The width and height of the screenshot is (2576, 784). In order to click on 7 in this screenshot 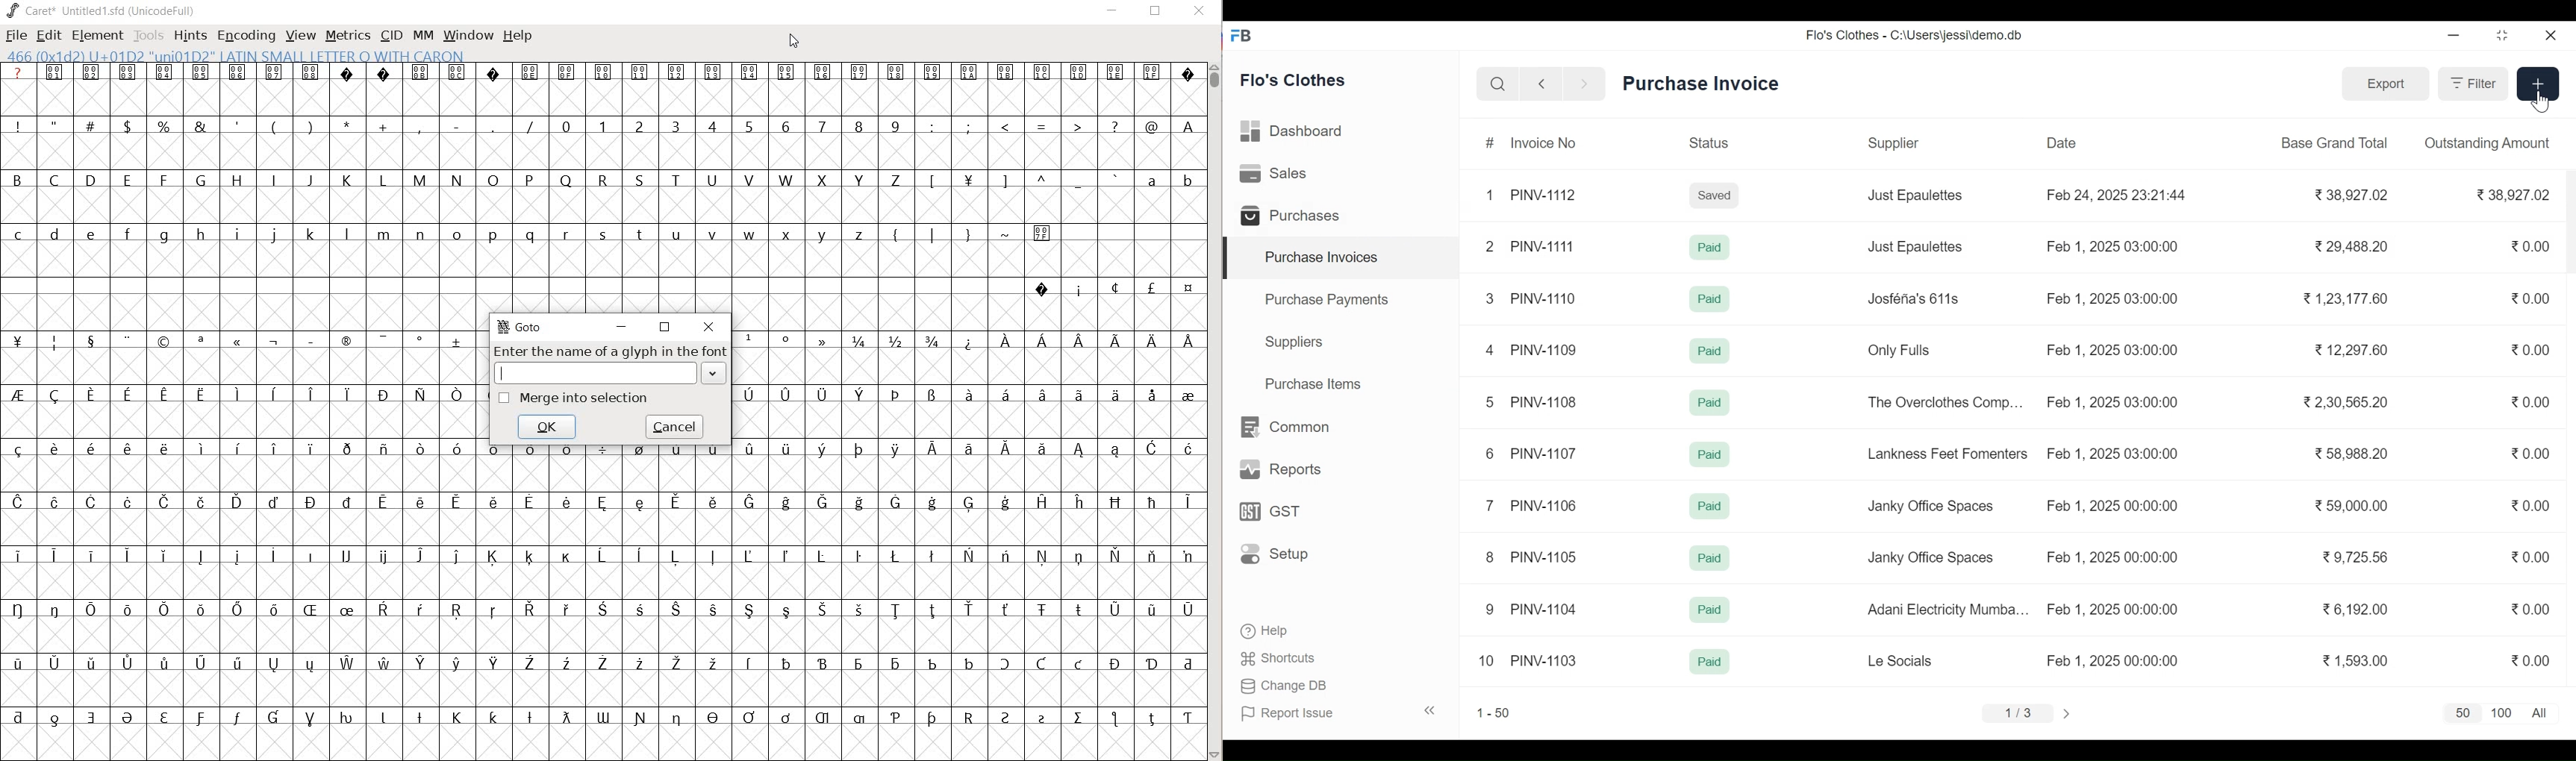, I will do `click(1490, 505)`.